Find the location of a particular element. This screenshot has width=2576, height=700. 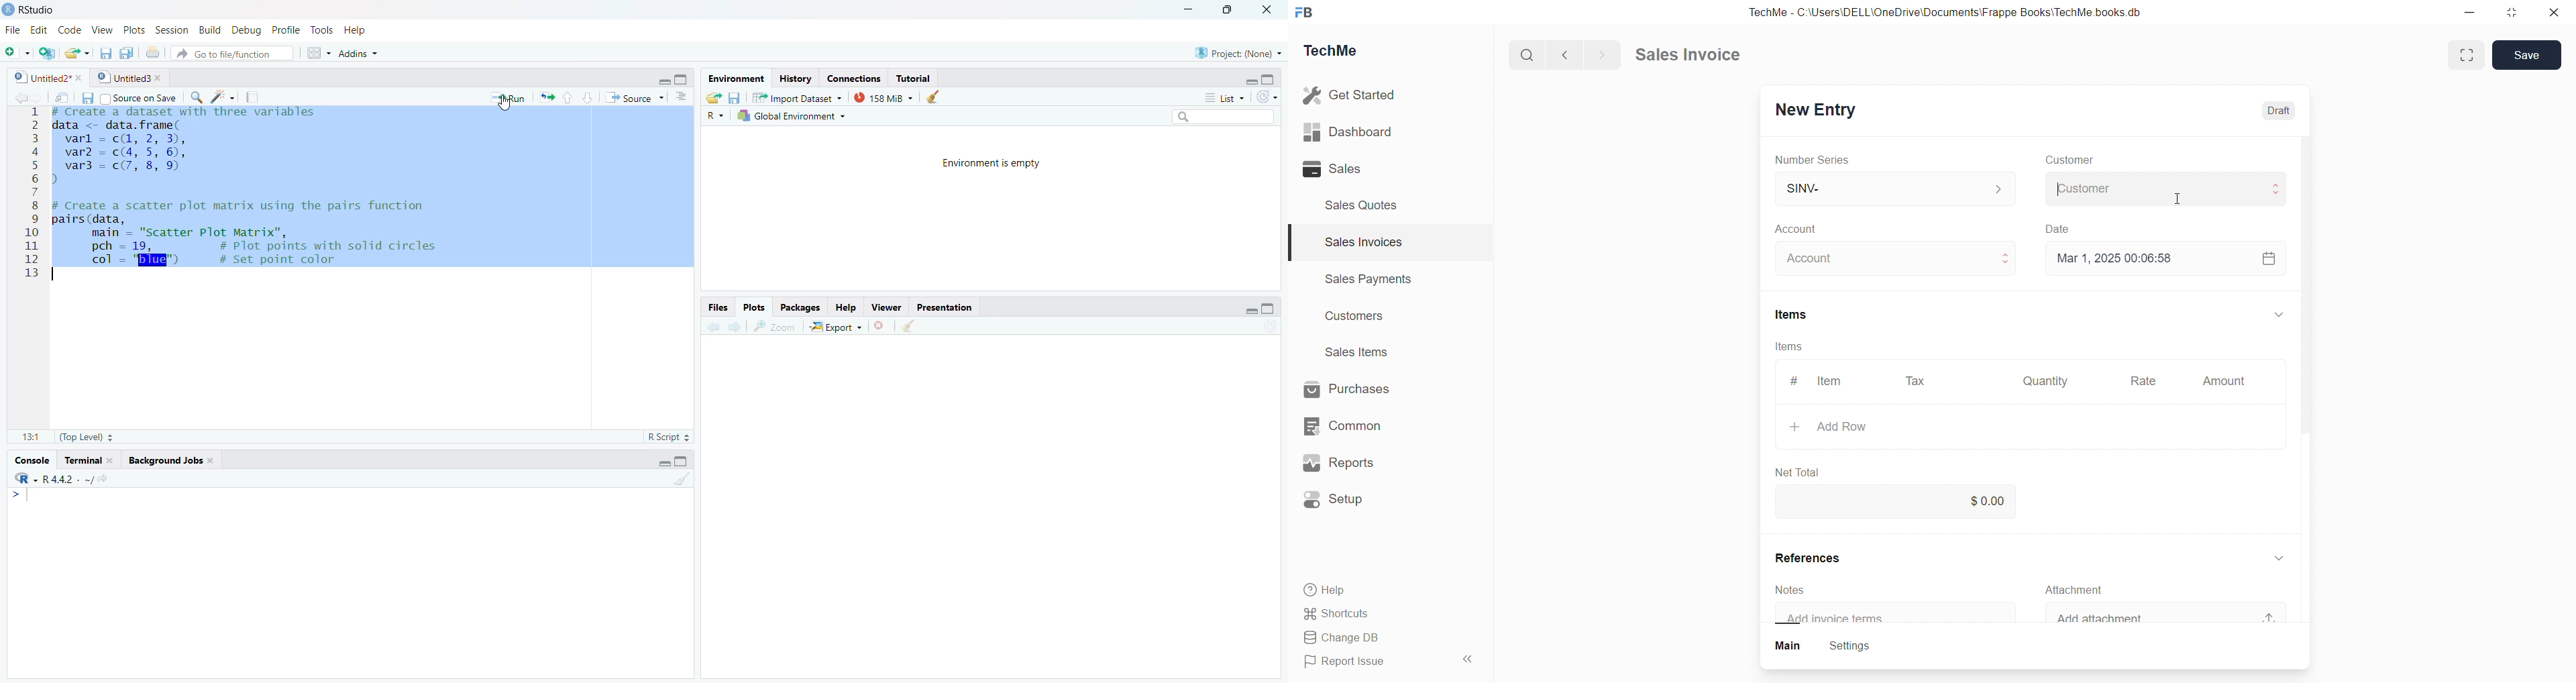

$0.00 is located at coordinates (1992, 499).